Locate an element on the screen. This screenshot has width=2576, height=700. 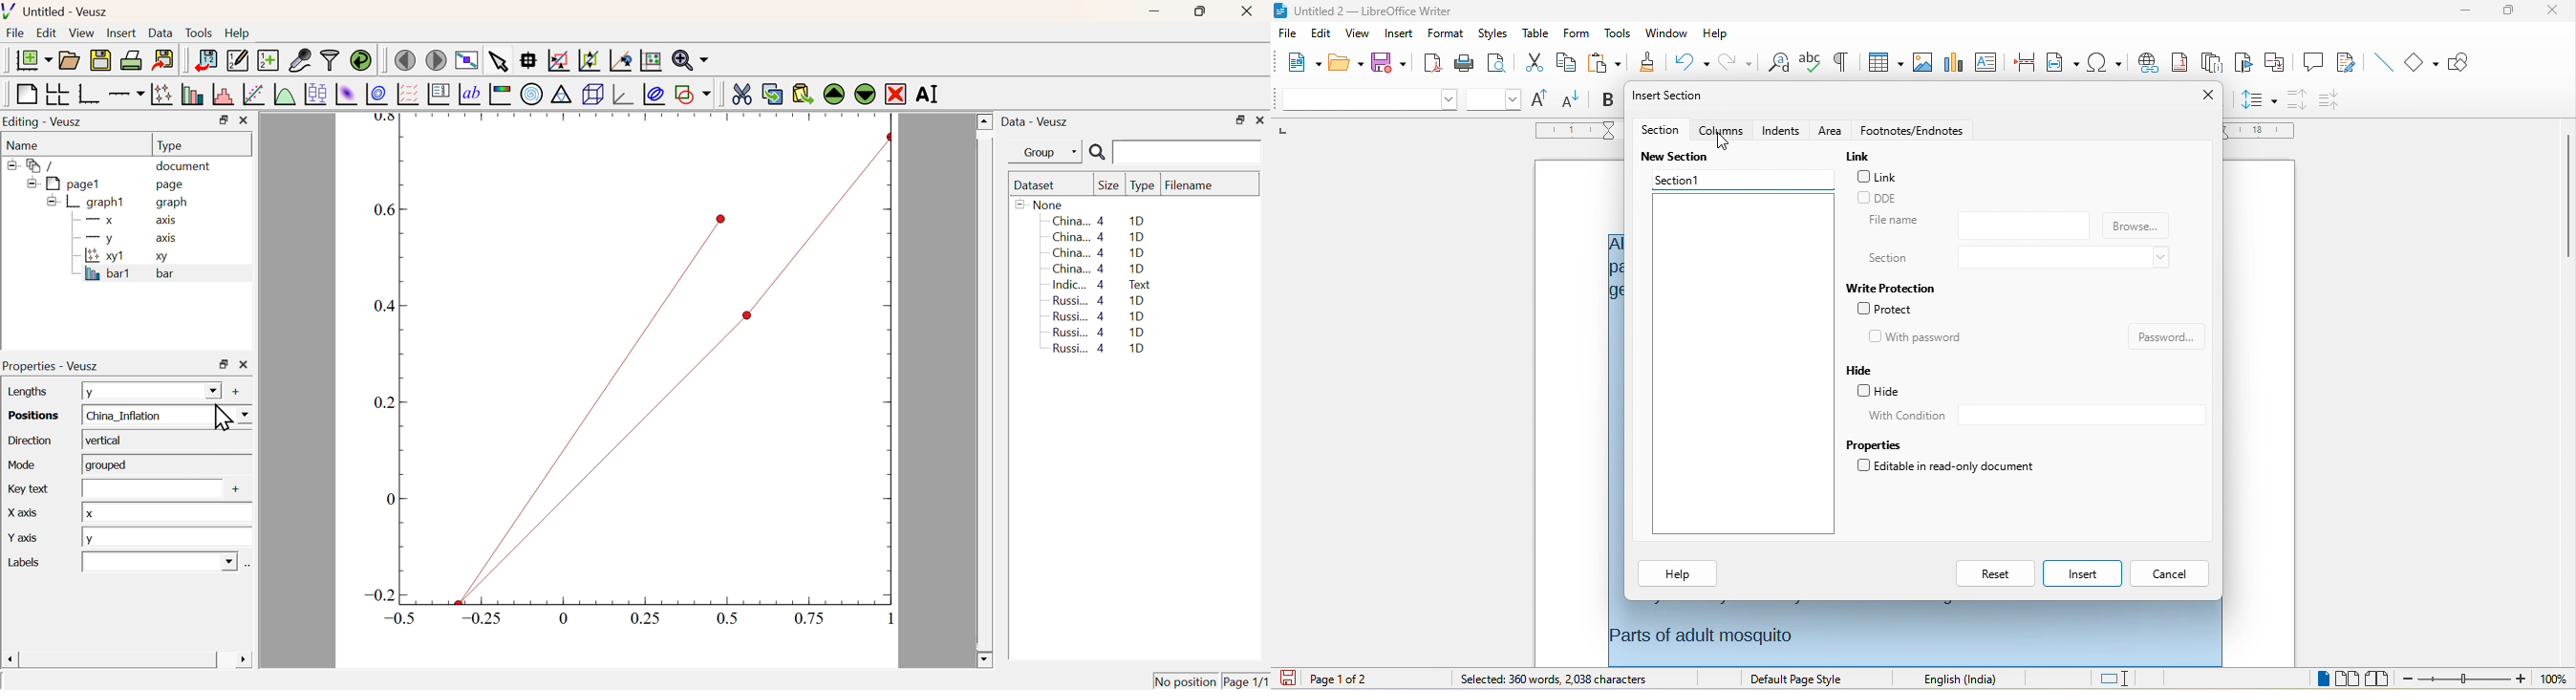
pagel is located at coordinates (60, 184).